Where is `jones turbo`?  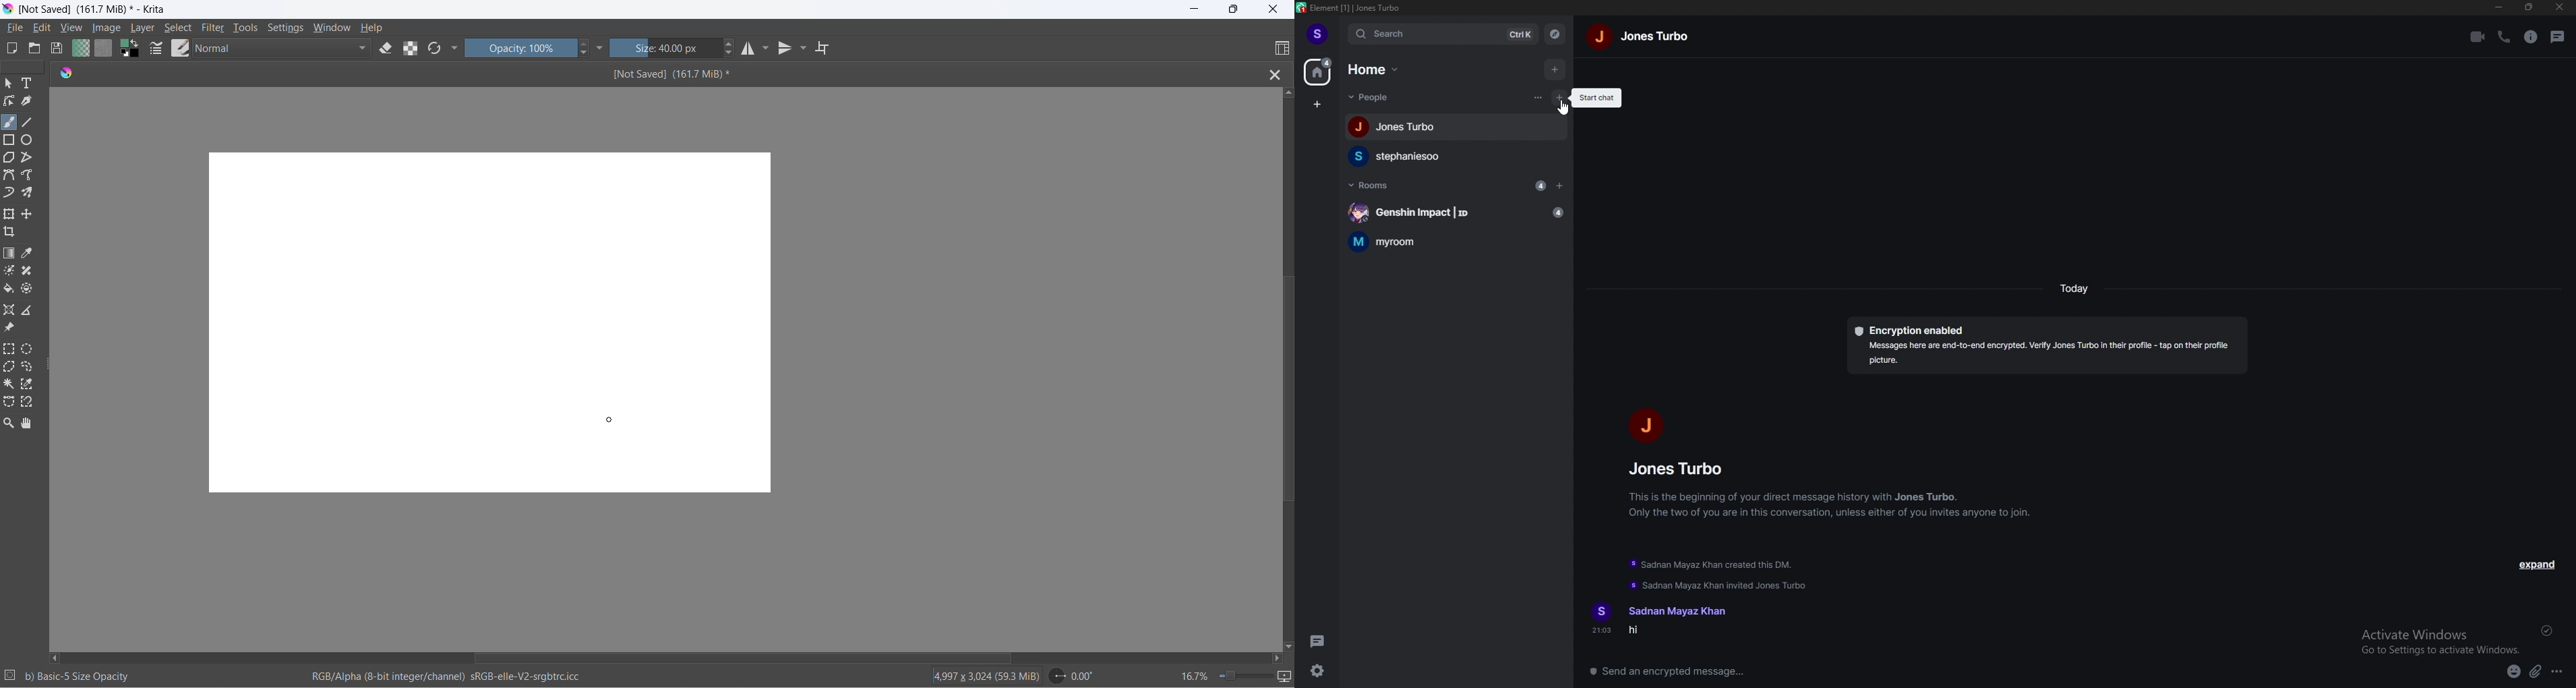 jones turbo is located at coordinates (1656, 37).